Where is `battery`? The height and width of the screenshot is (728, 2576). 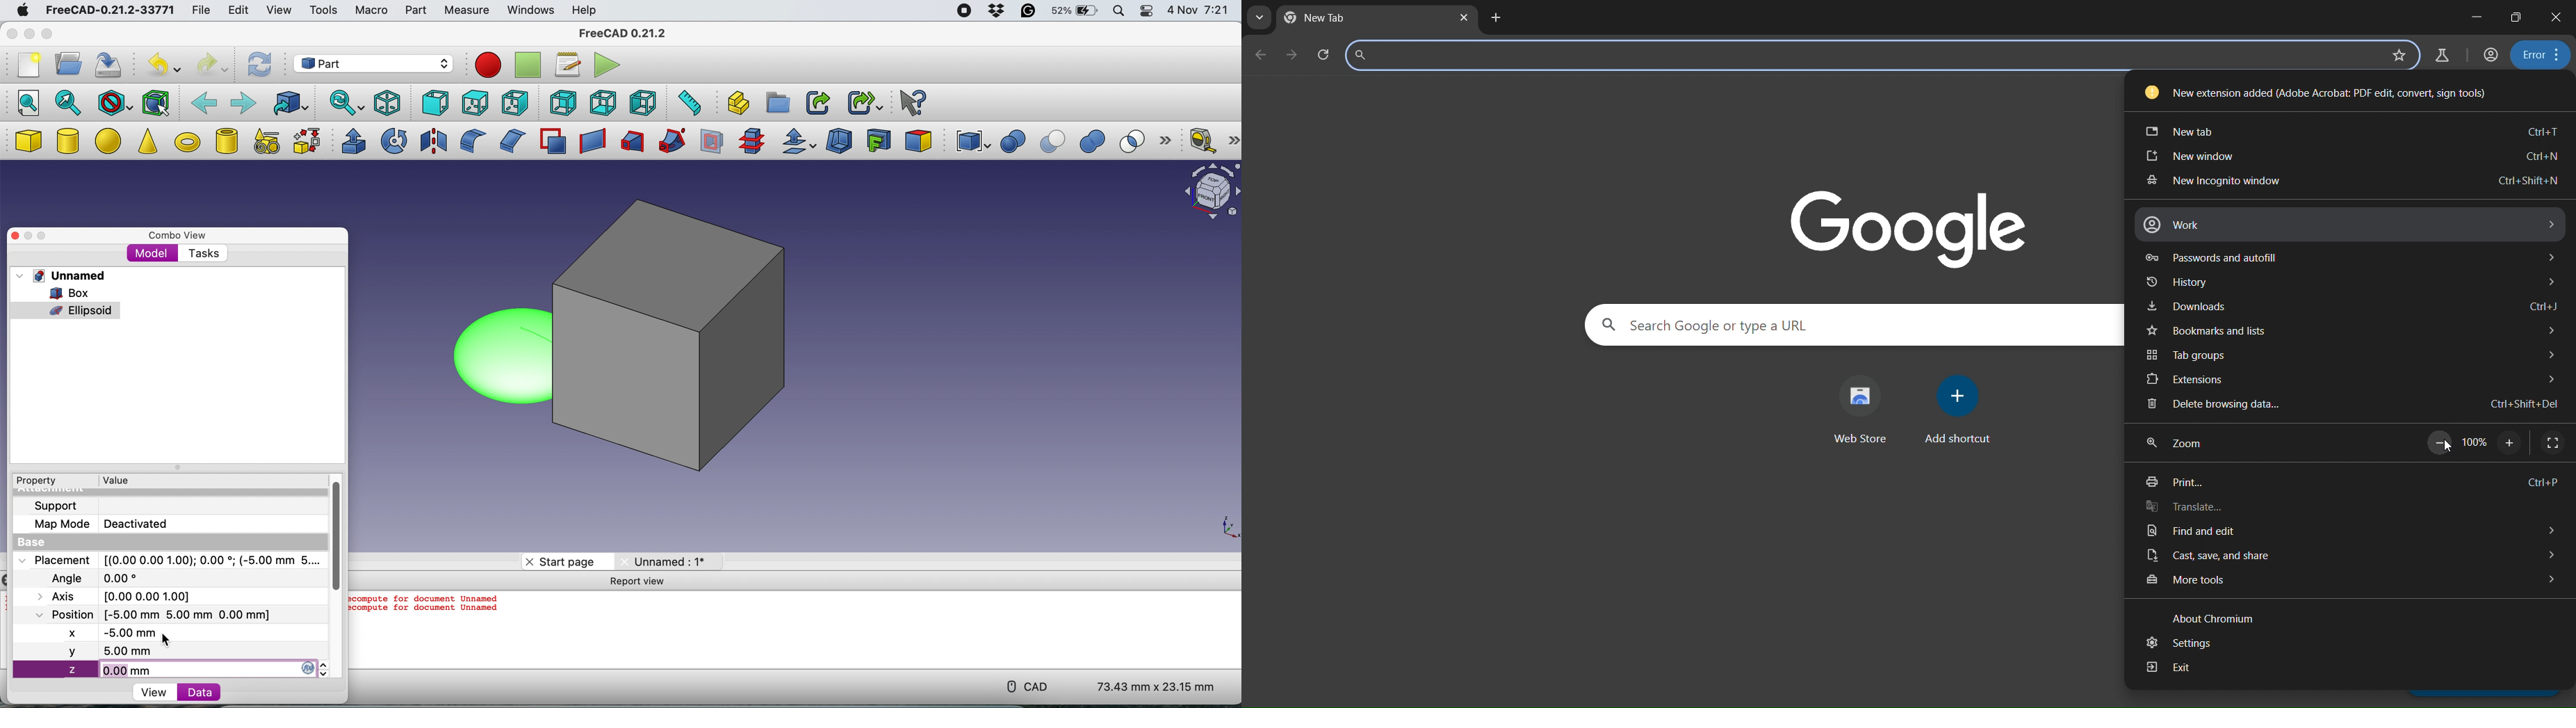
battery is located at coordinates (1072, 12).